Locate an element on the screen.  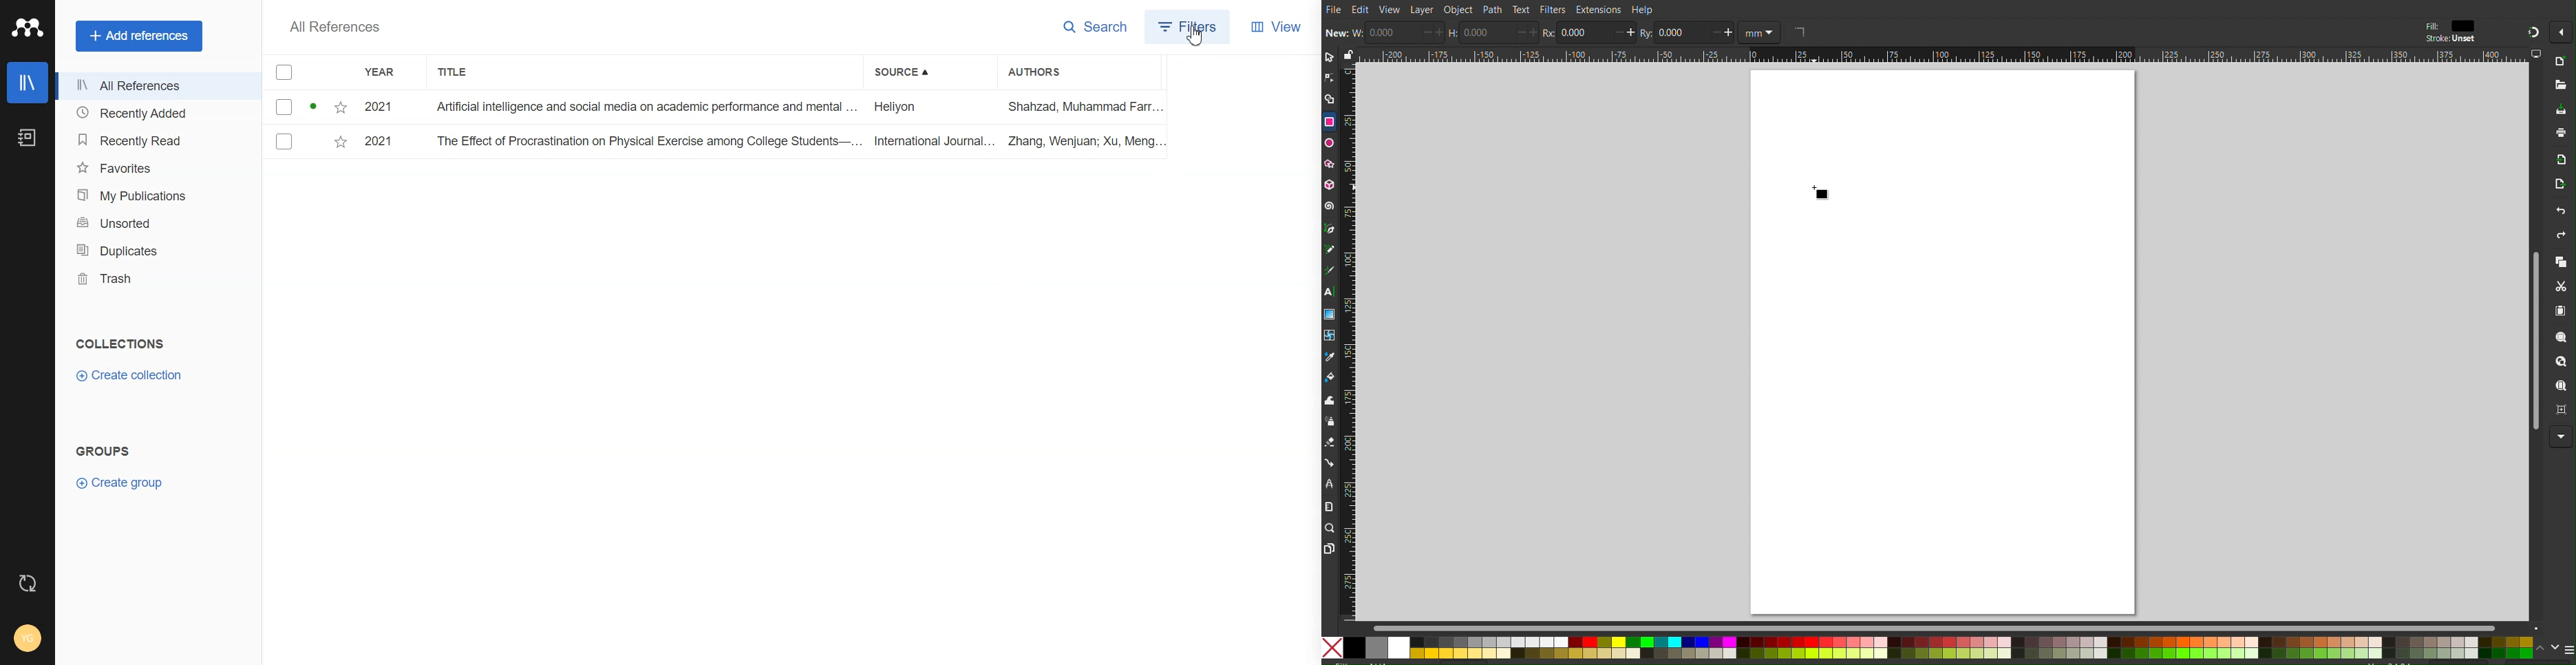
Duplicates is located at coordinates (148, 251).